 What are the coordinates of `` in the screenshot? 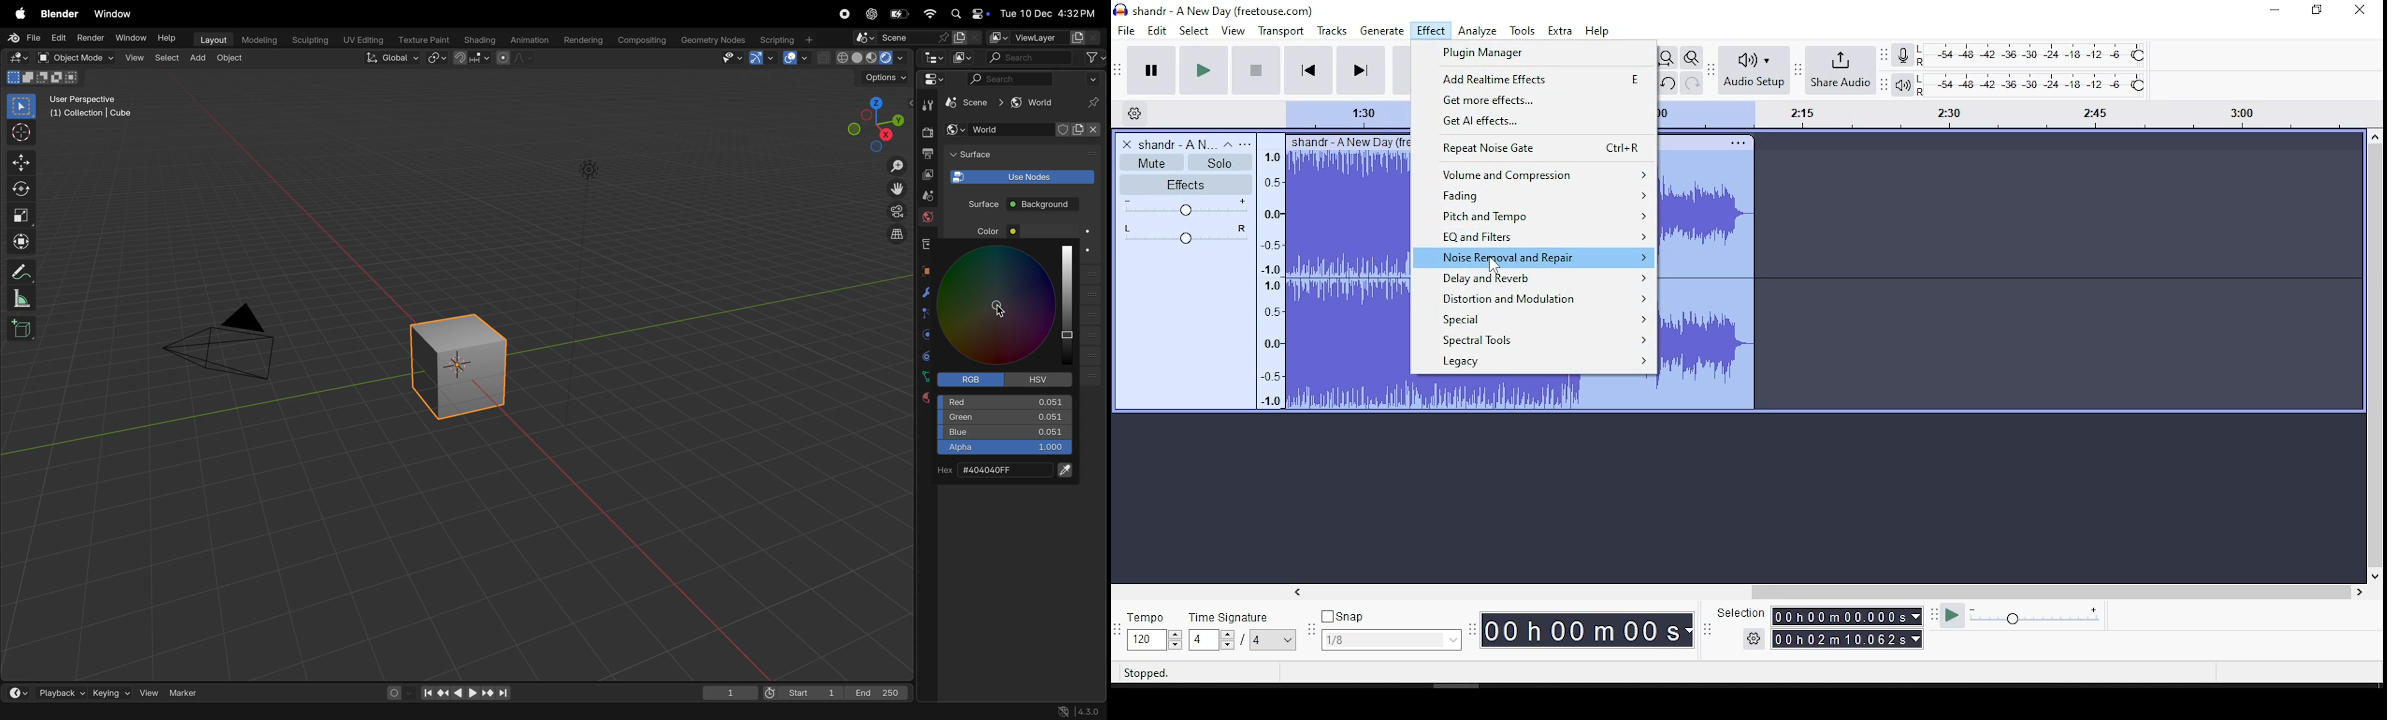 It's located at (1558, 31).